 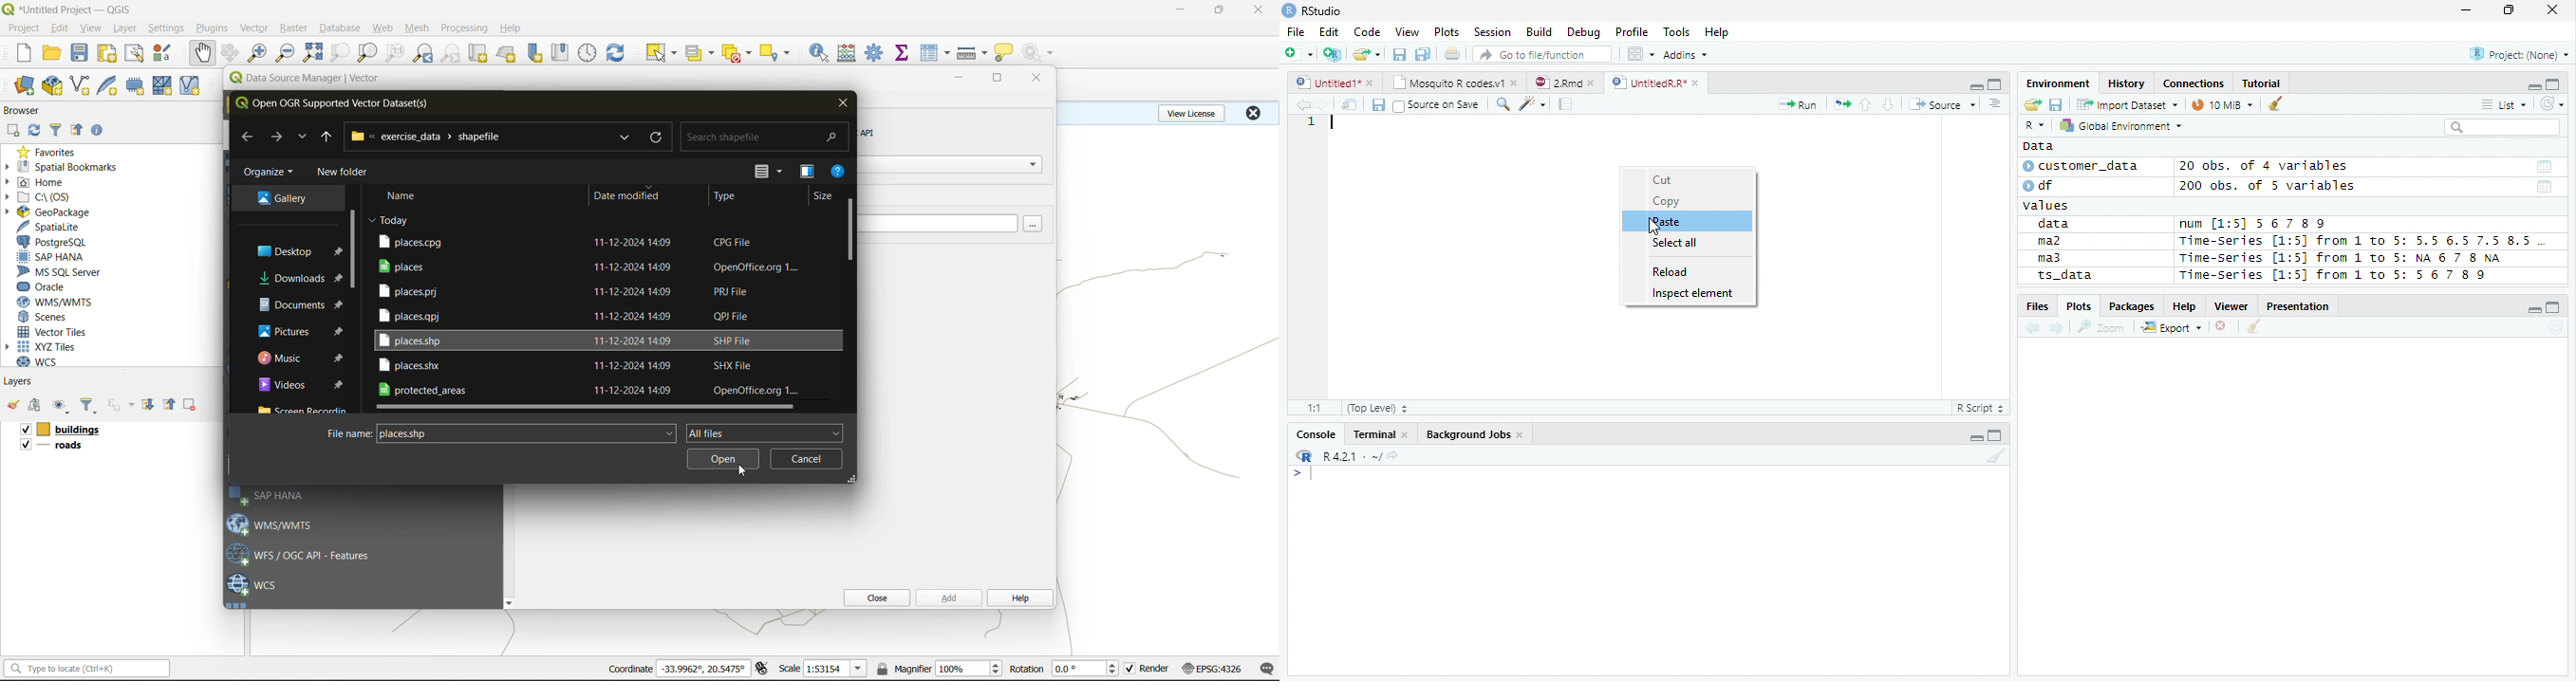 I want to click on style management, so click(x=166, y=53).